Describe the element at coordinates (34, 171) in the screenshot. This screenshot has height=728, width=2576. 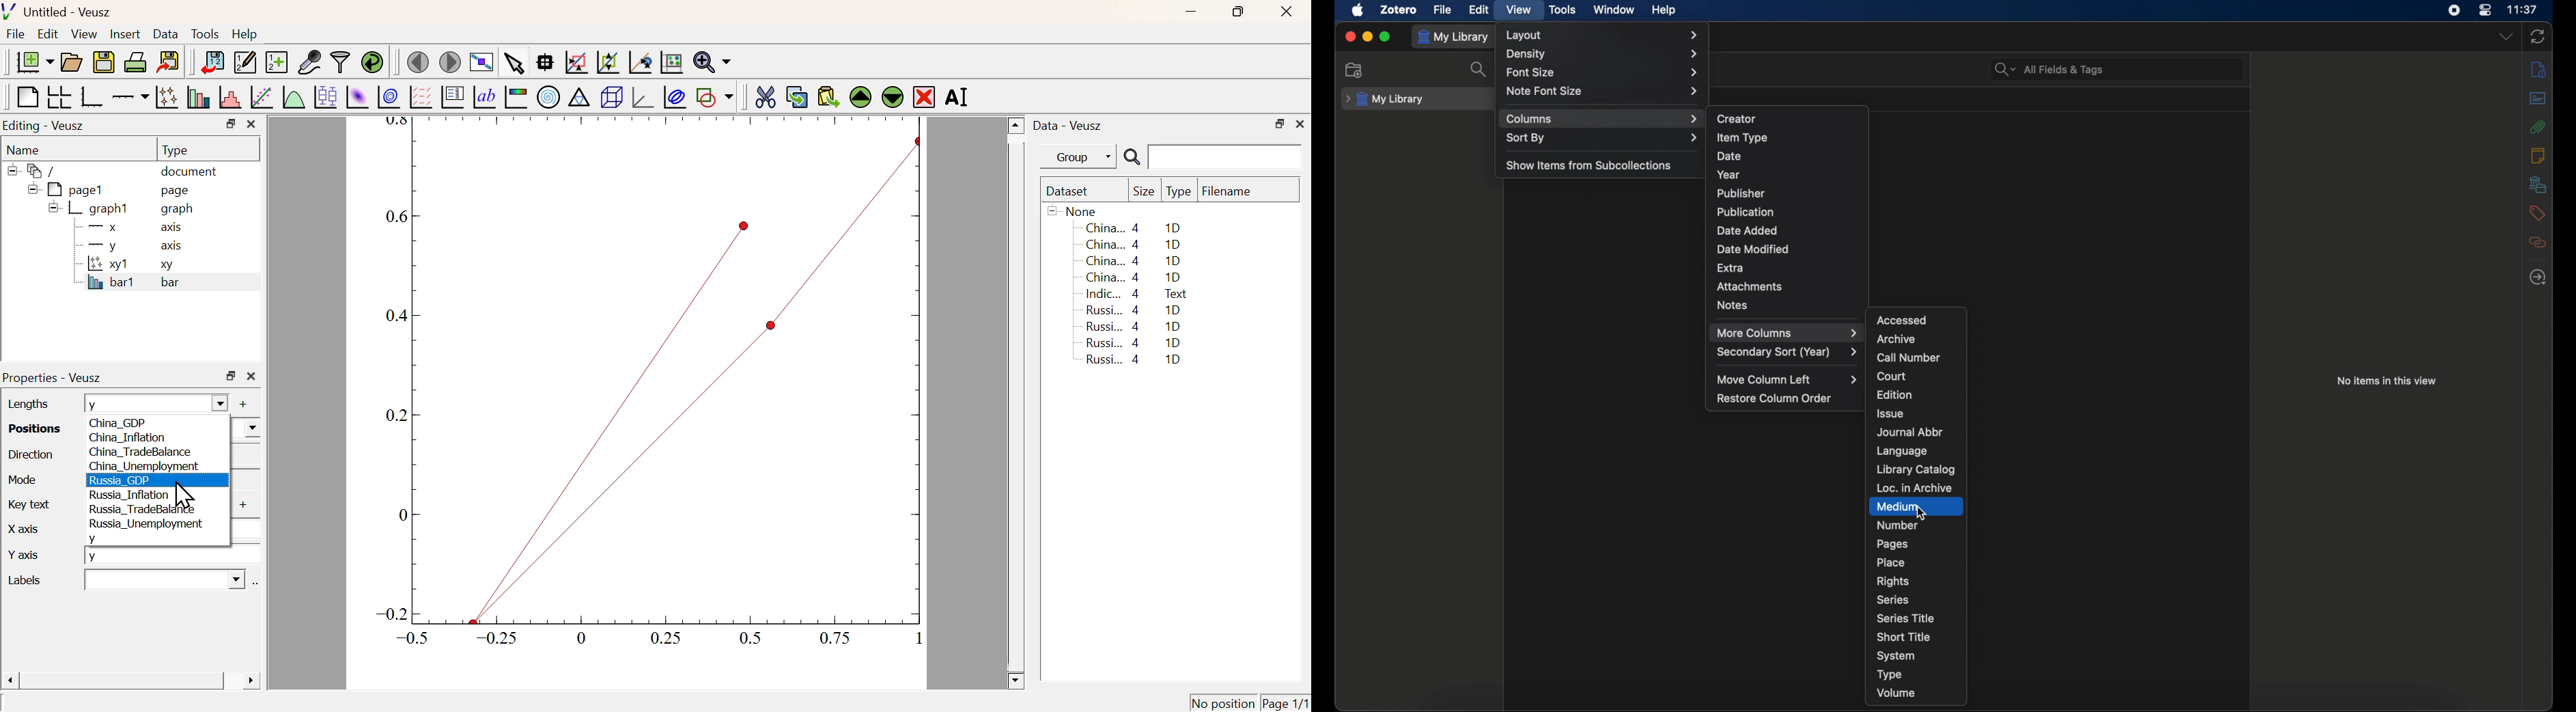
I see `/` at that location.